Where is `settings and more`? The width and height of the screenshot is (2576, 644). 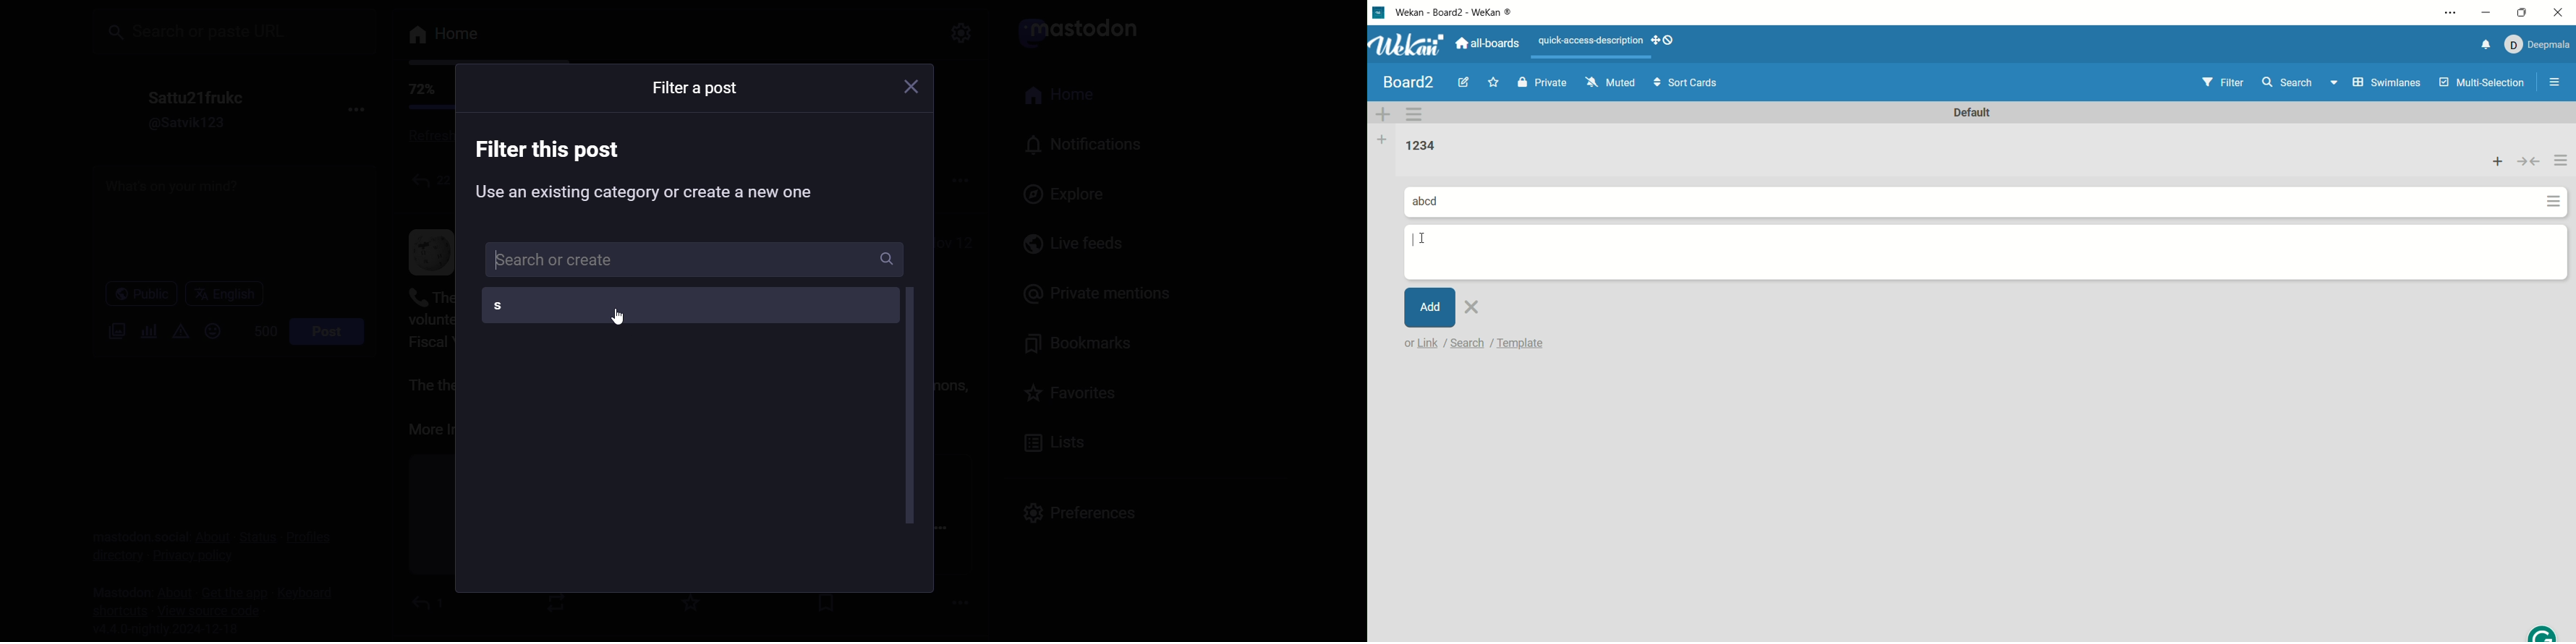 settings and more is located at coordinates (2449, 14).